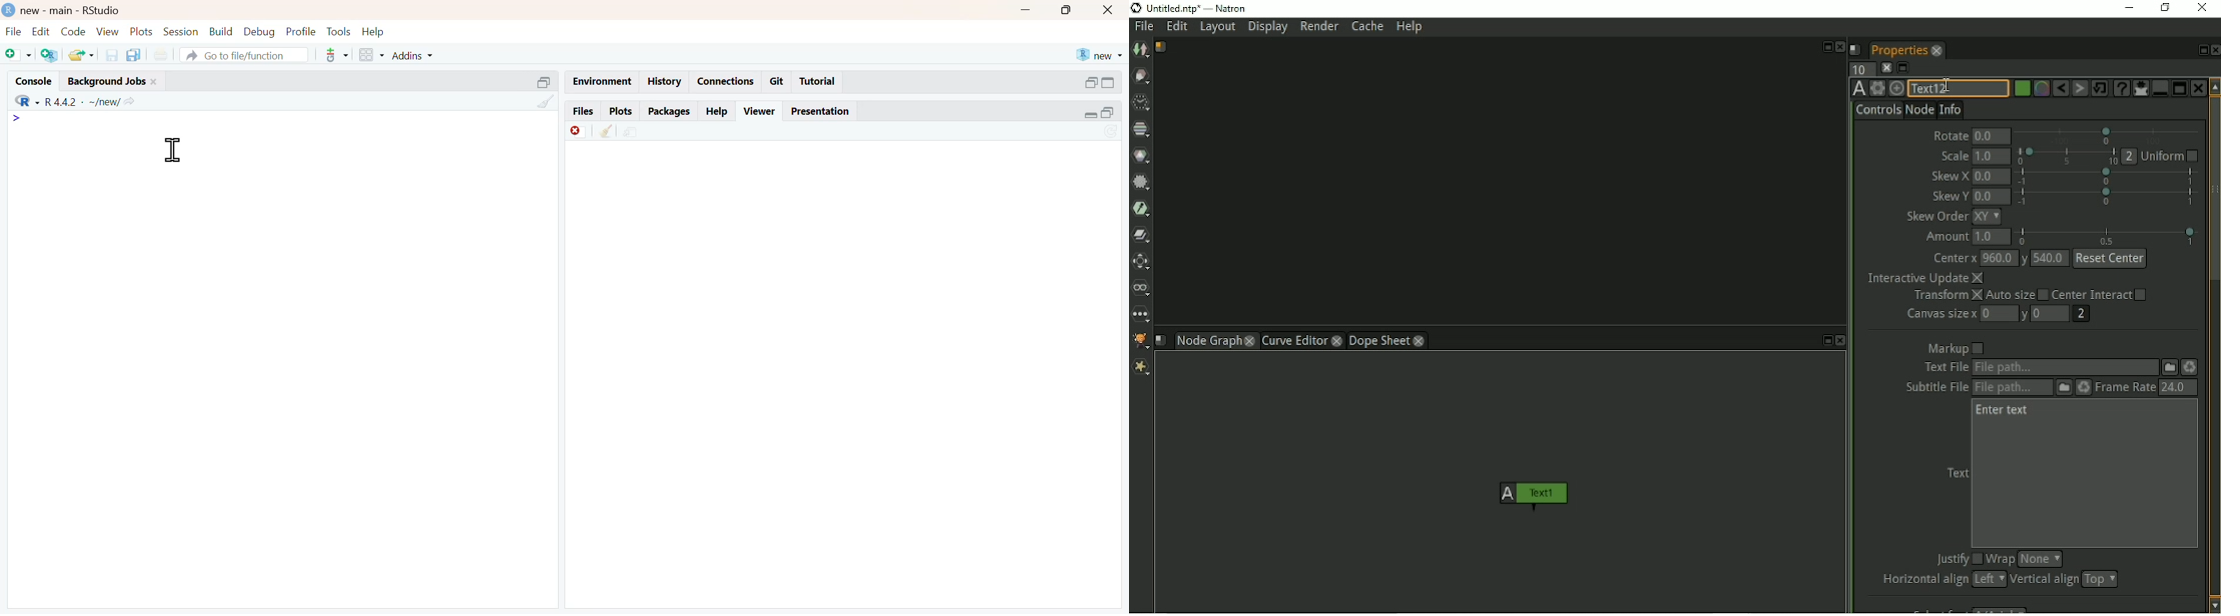 This screenshot has height=616, width=2240. What do you see at coordinates (14, 31) in the screenshot?
I see `file` at bounding box center [14, 31].